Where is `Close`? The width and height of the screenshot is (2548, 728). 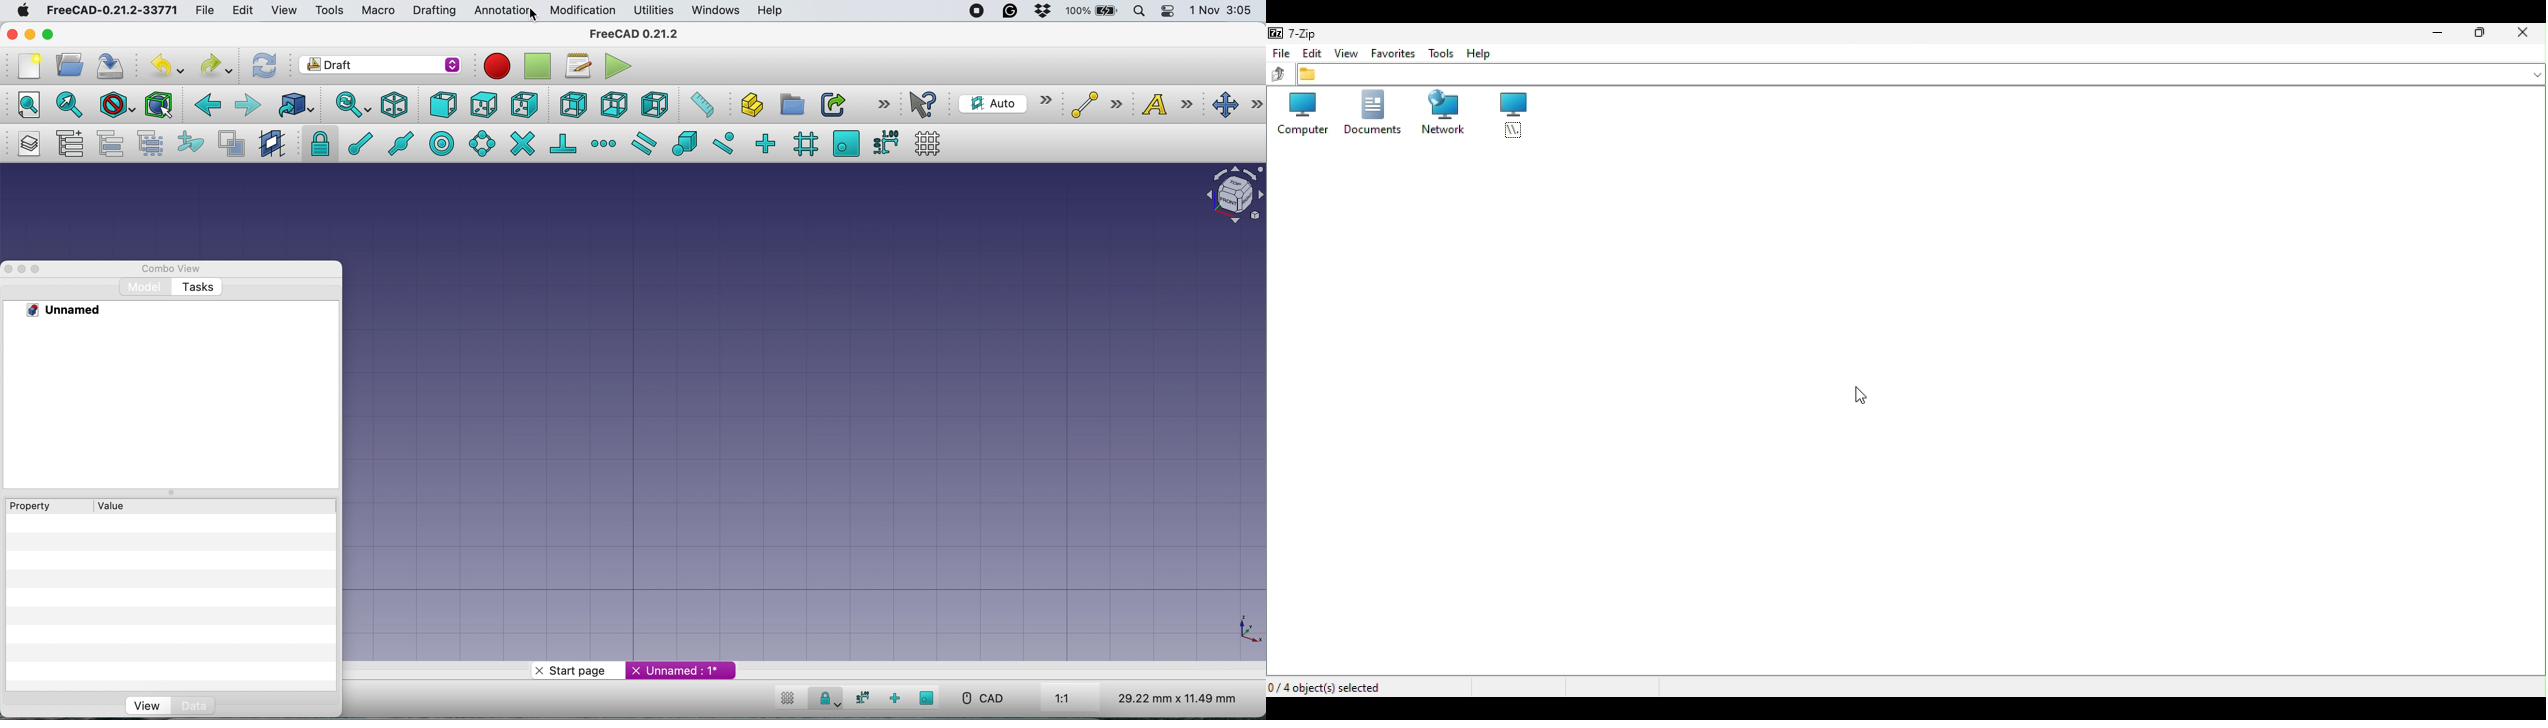
Close is located at coordinates (2531, 33).